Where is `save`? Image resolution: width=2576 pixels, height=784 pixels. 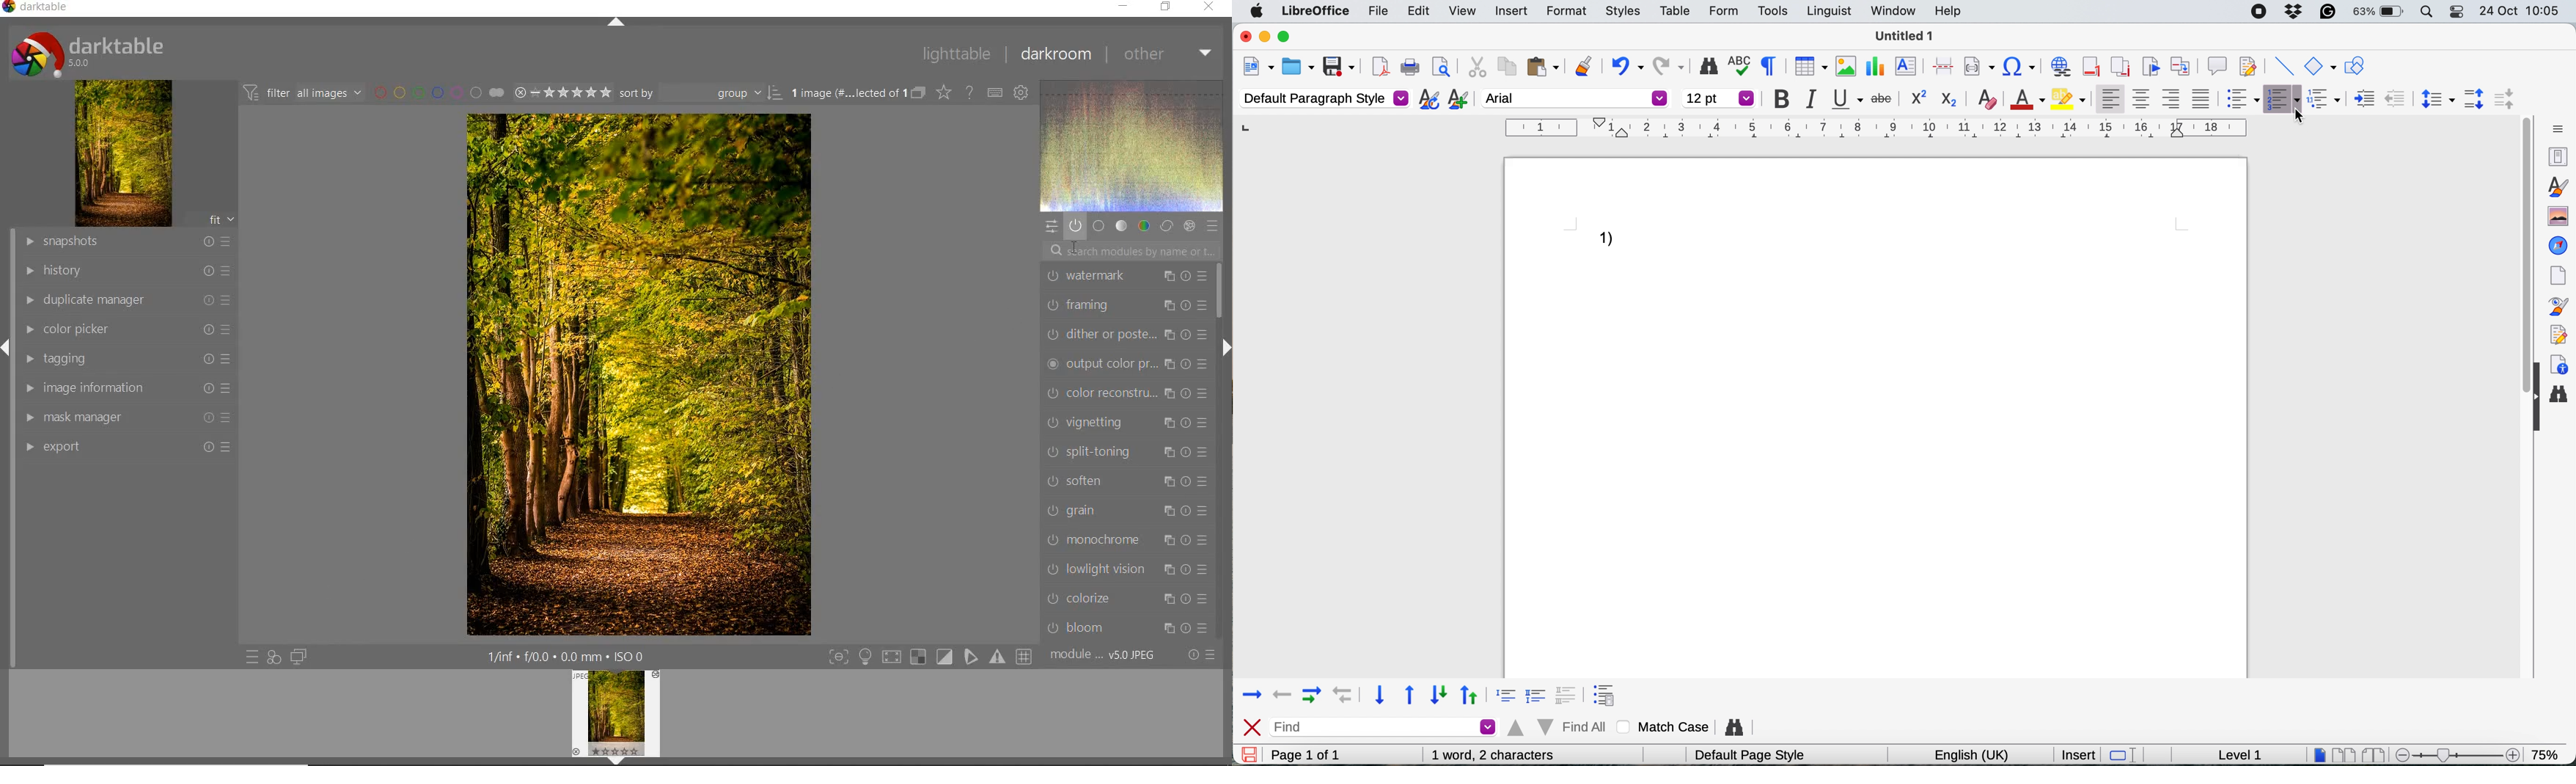 save is located at coordinates (1248, 754).